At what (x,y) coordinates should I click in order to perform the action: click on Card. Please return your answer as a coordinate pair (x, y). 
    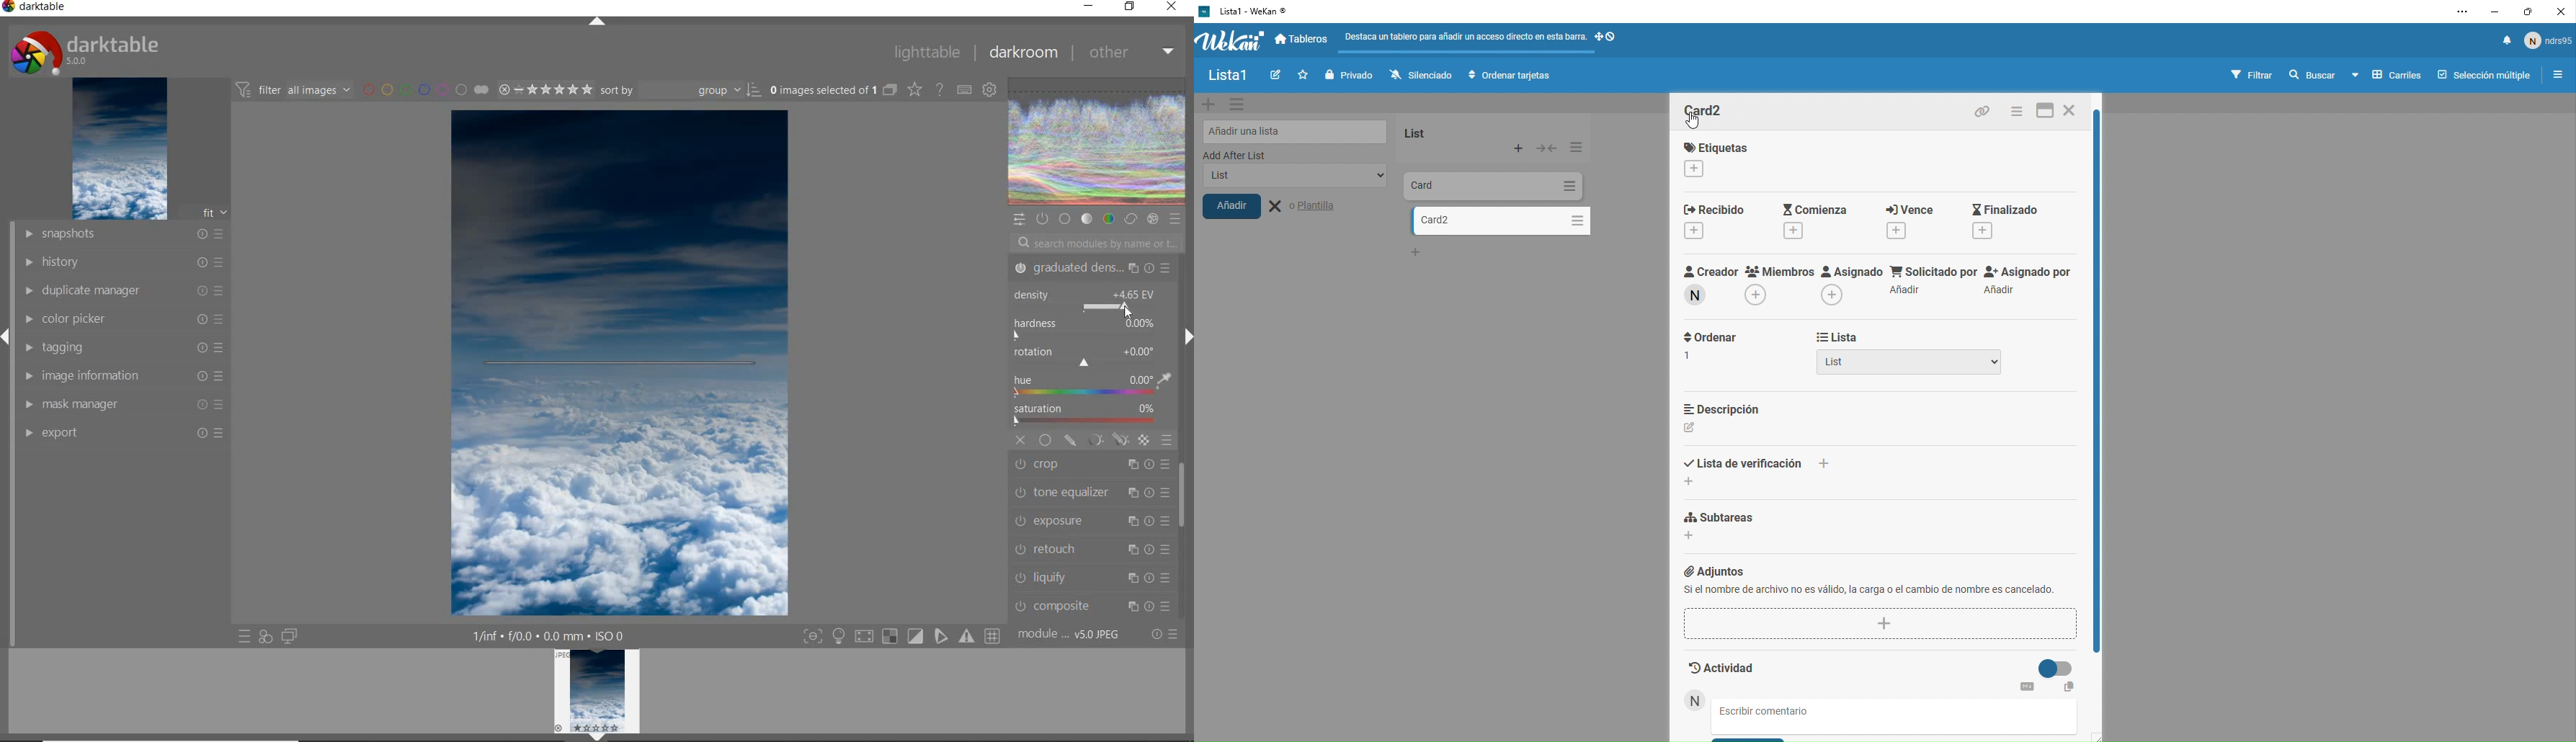
    Looking at the image, I should click on (1459, 184).